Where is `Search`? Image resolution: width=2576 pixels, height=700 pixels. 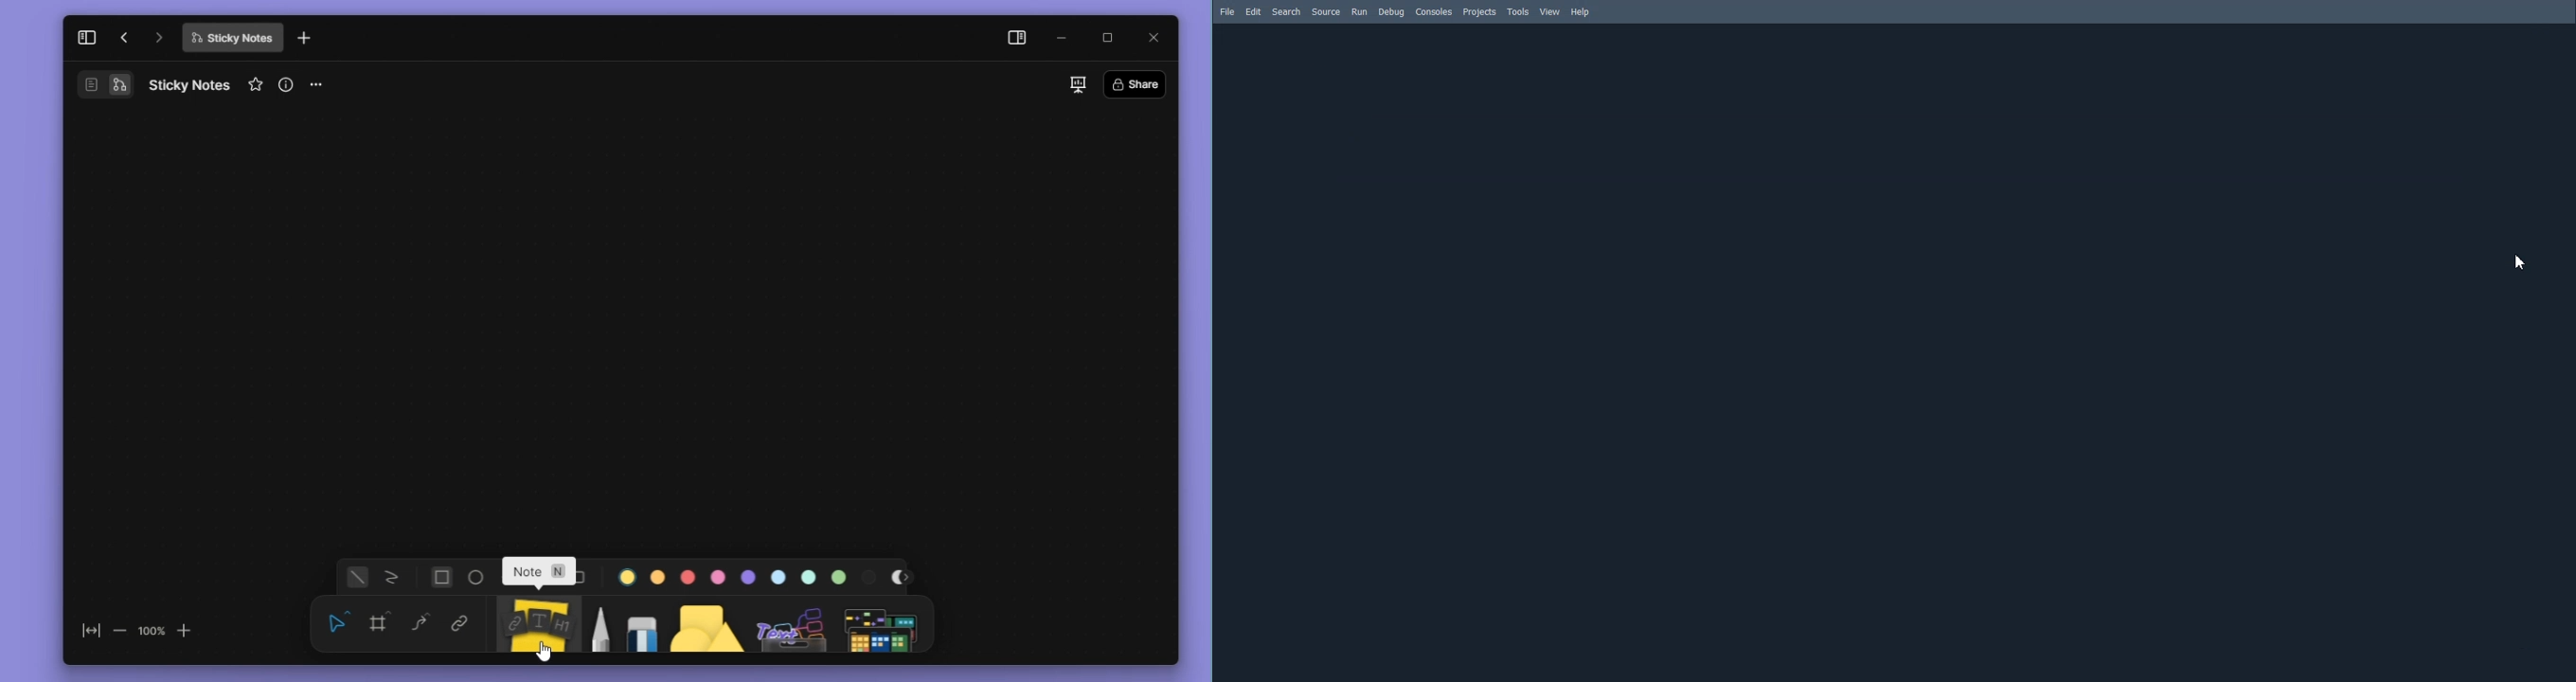 Search is located at coordinates (1287, 11).